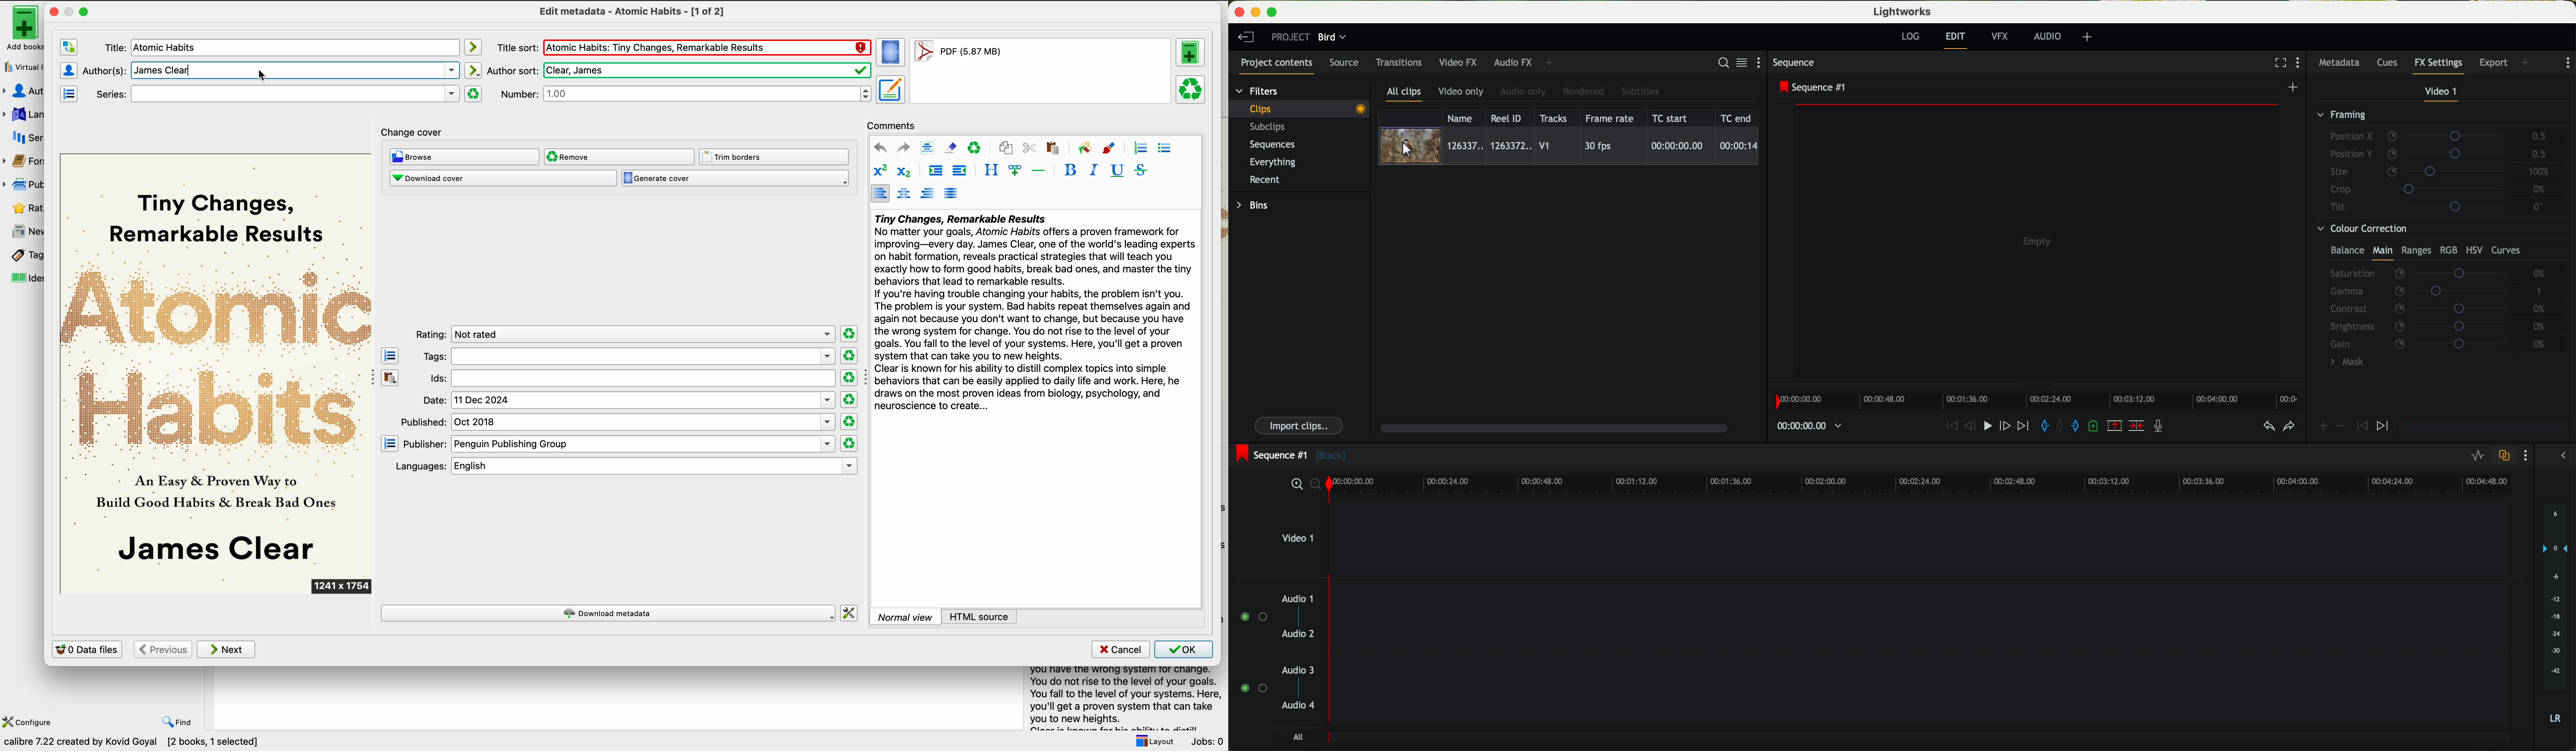  Describe the element at coordinates (2360, 426) in the screenshot. I see `icon` at that location.